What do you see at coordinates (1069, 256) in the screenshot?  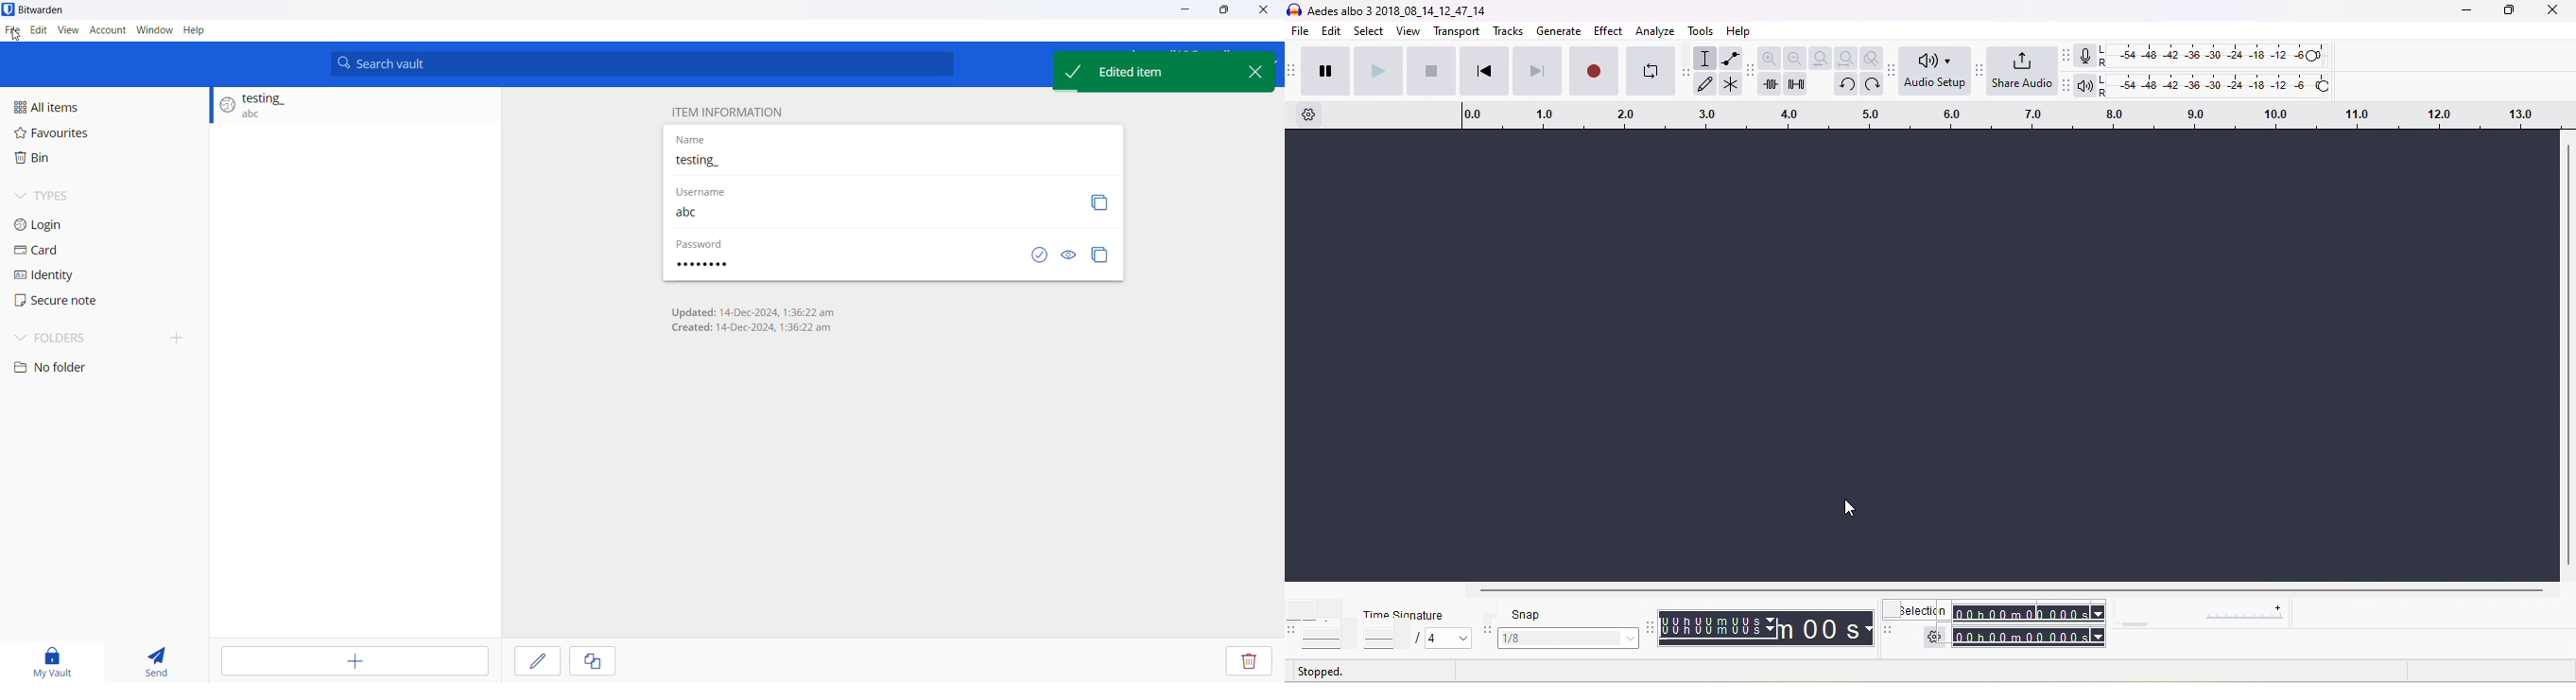 I see `Visibility` at bounding box center [1069, 256].